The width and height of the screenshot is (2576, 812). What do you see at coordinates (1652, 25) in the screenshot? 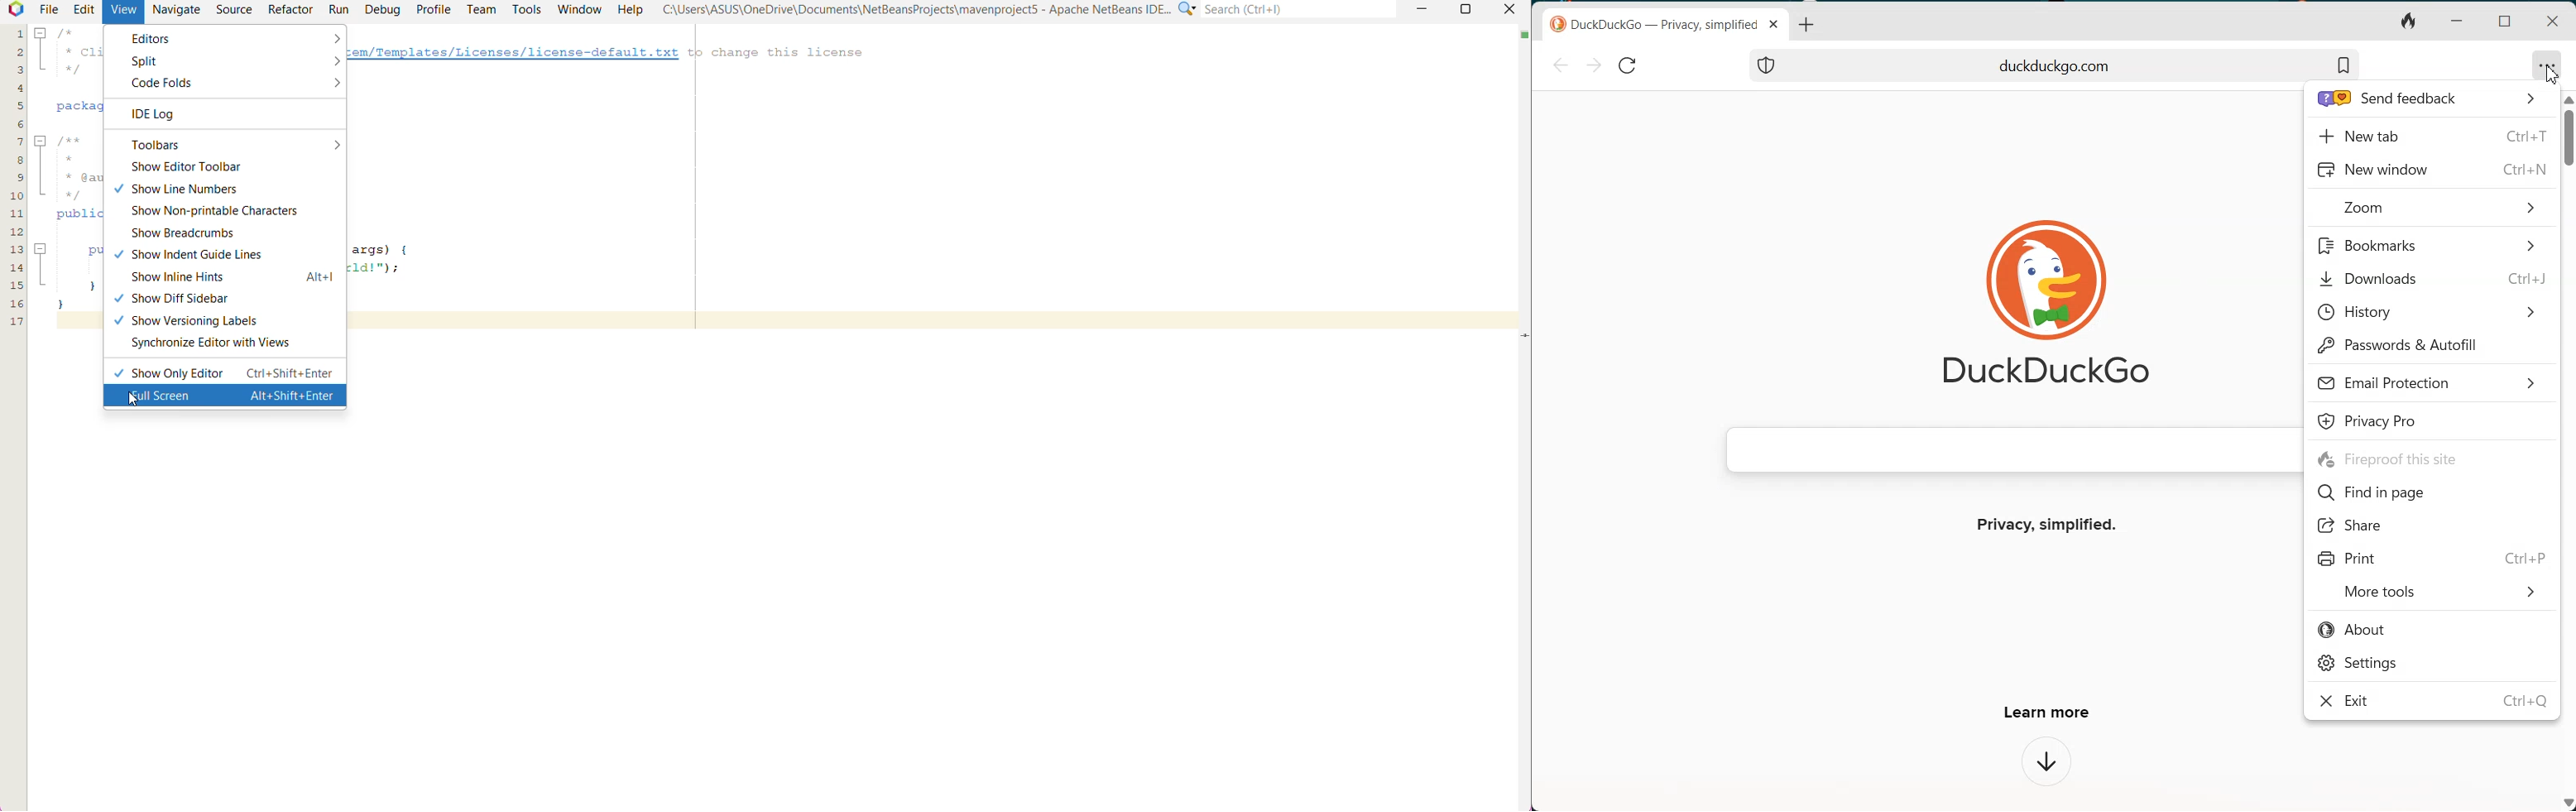
I see `© DuckDuckGo — Privacy, simplified` at bounding box center [1652, 25].